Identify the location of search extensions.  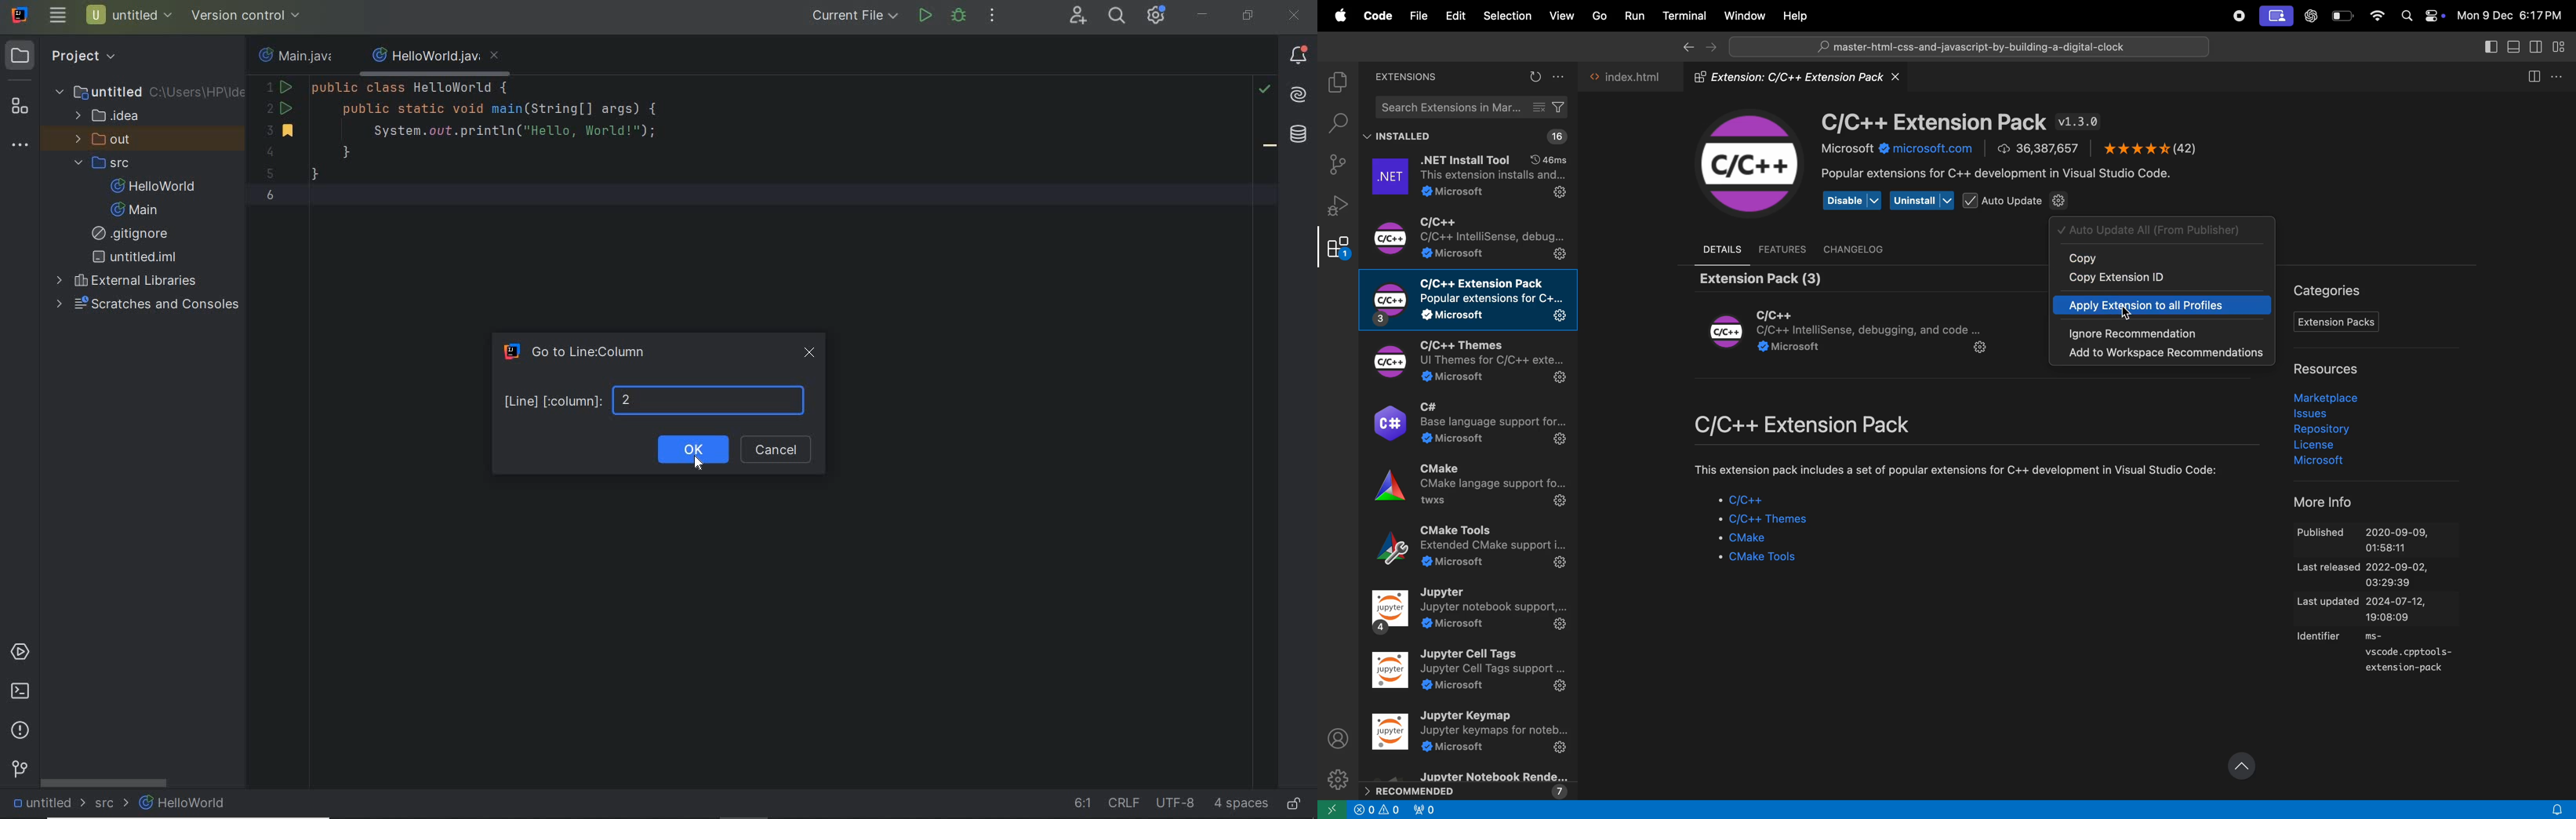
(1472, 107).